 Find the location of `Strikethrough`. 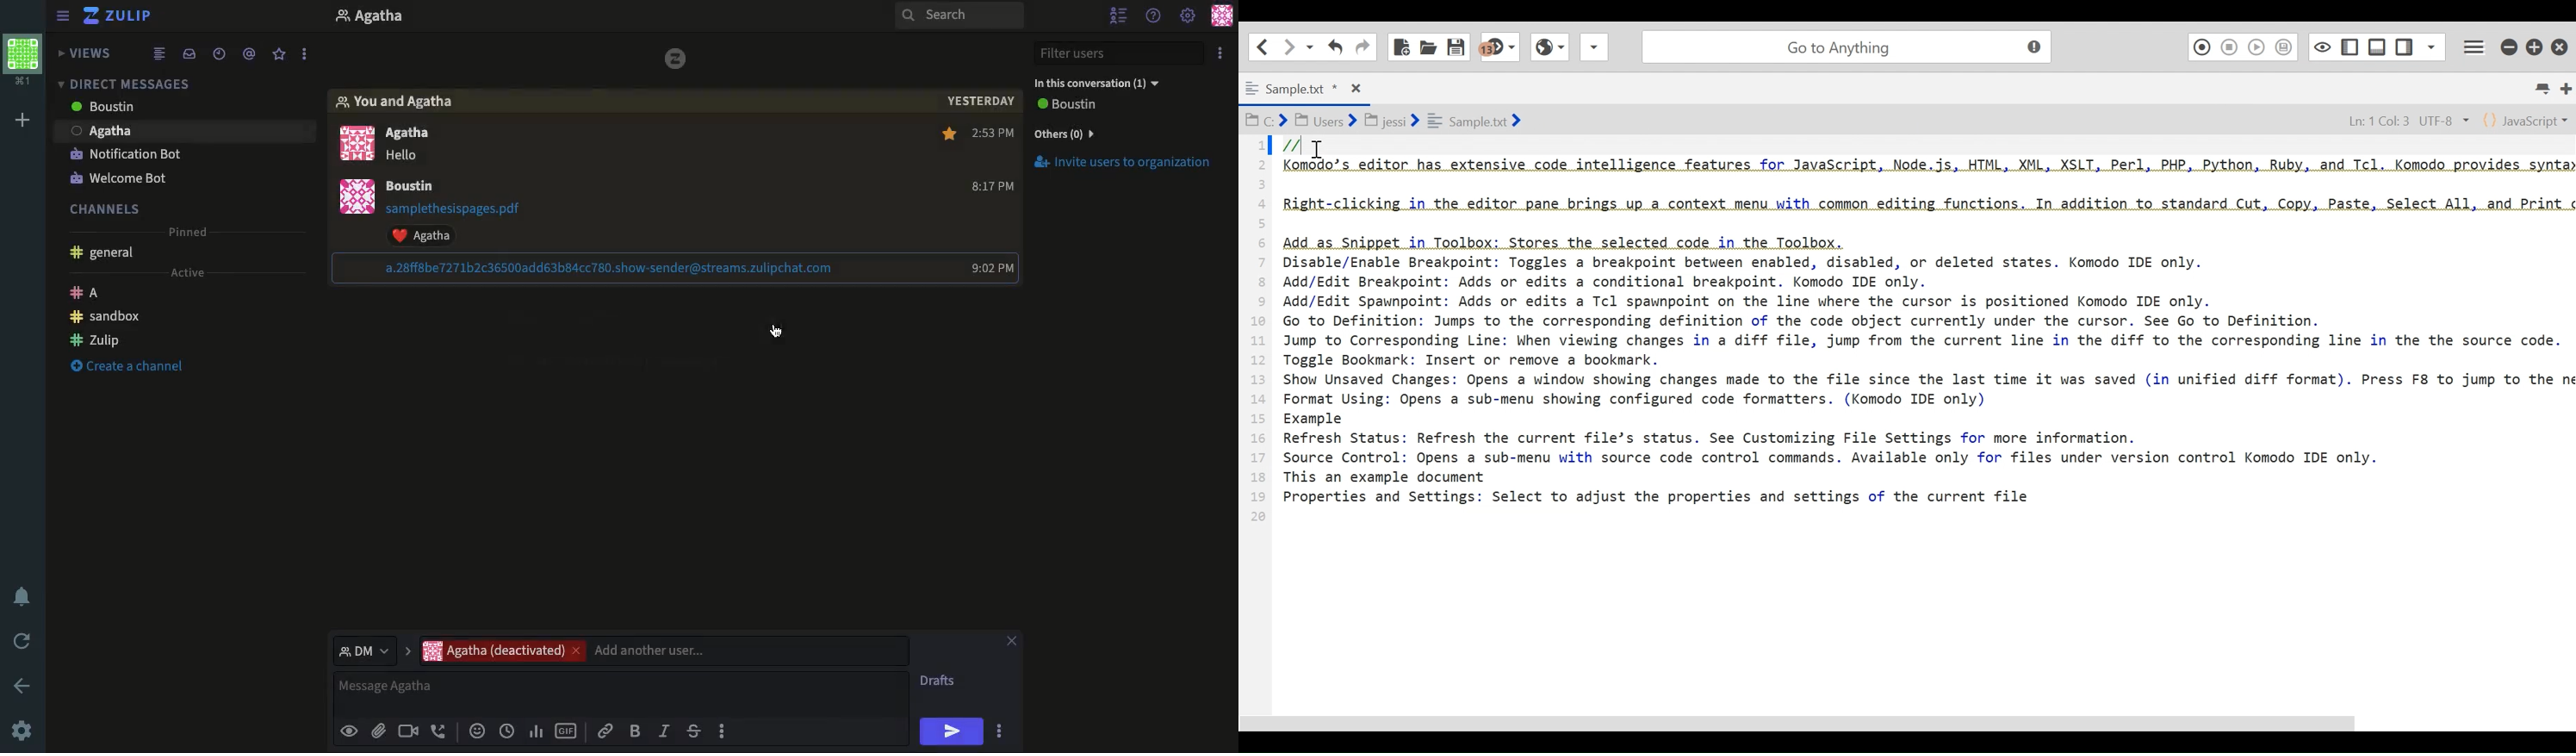

Strikethrough is located at coordinates (693, 731).